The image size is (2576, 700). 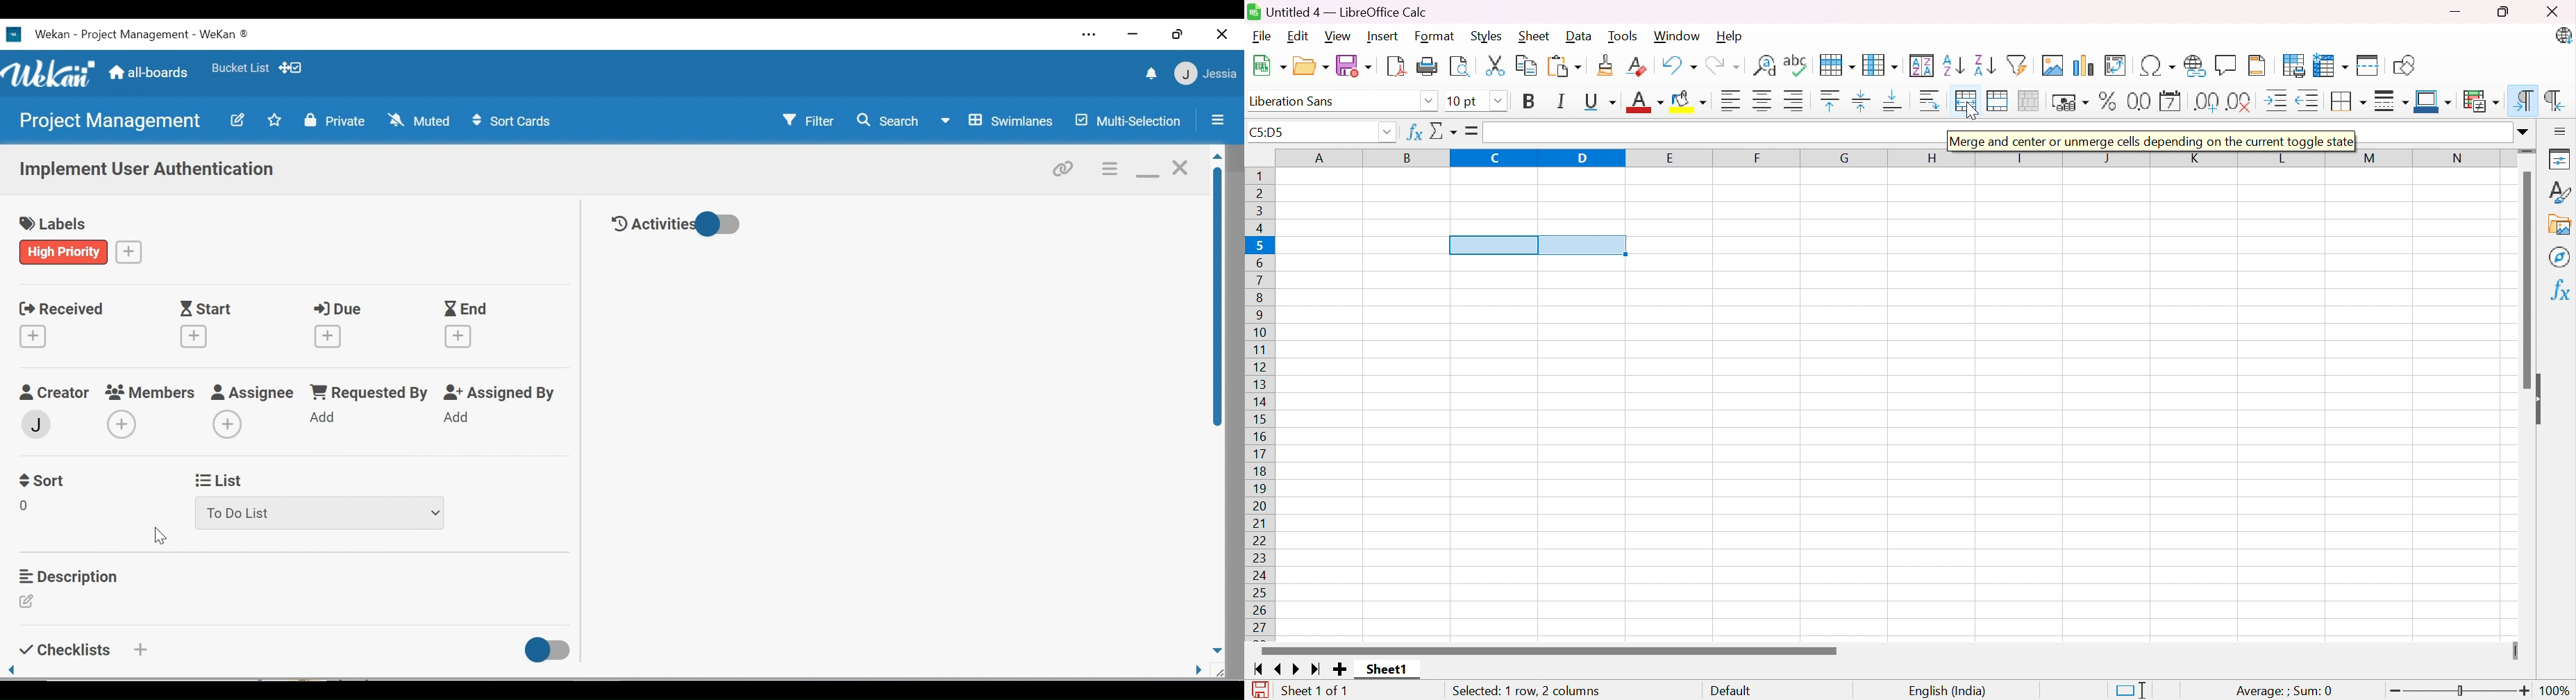 I want to click on Show desktop drag handles, so click(x=294, y=68).